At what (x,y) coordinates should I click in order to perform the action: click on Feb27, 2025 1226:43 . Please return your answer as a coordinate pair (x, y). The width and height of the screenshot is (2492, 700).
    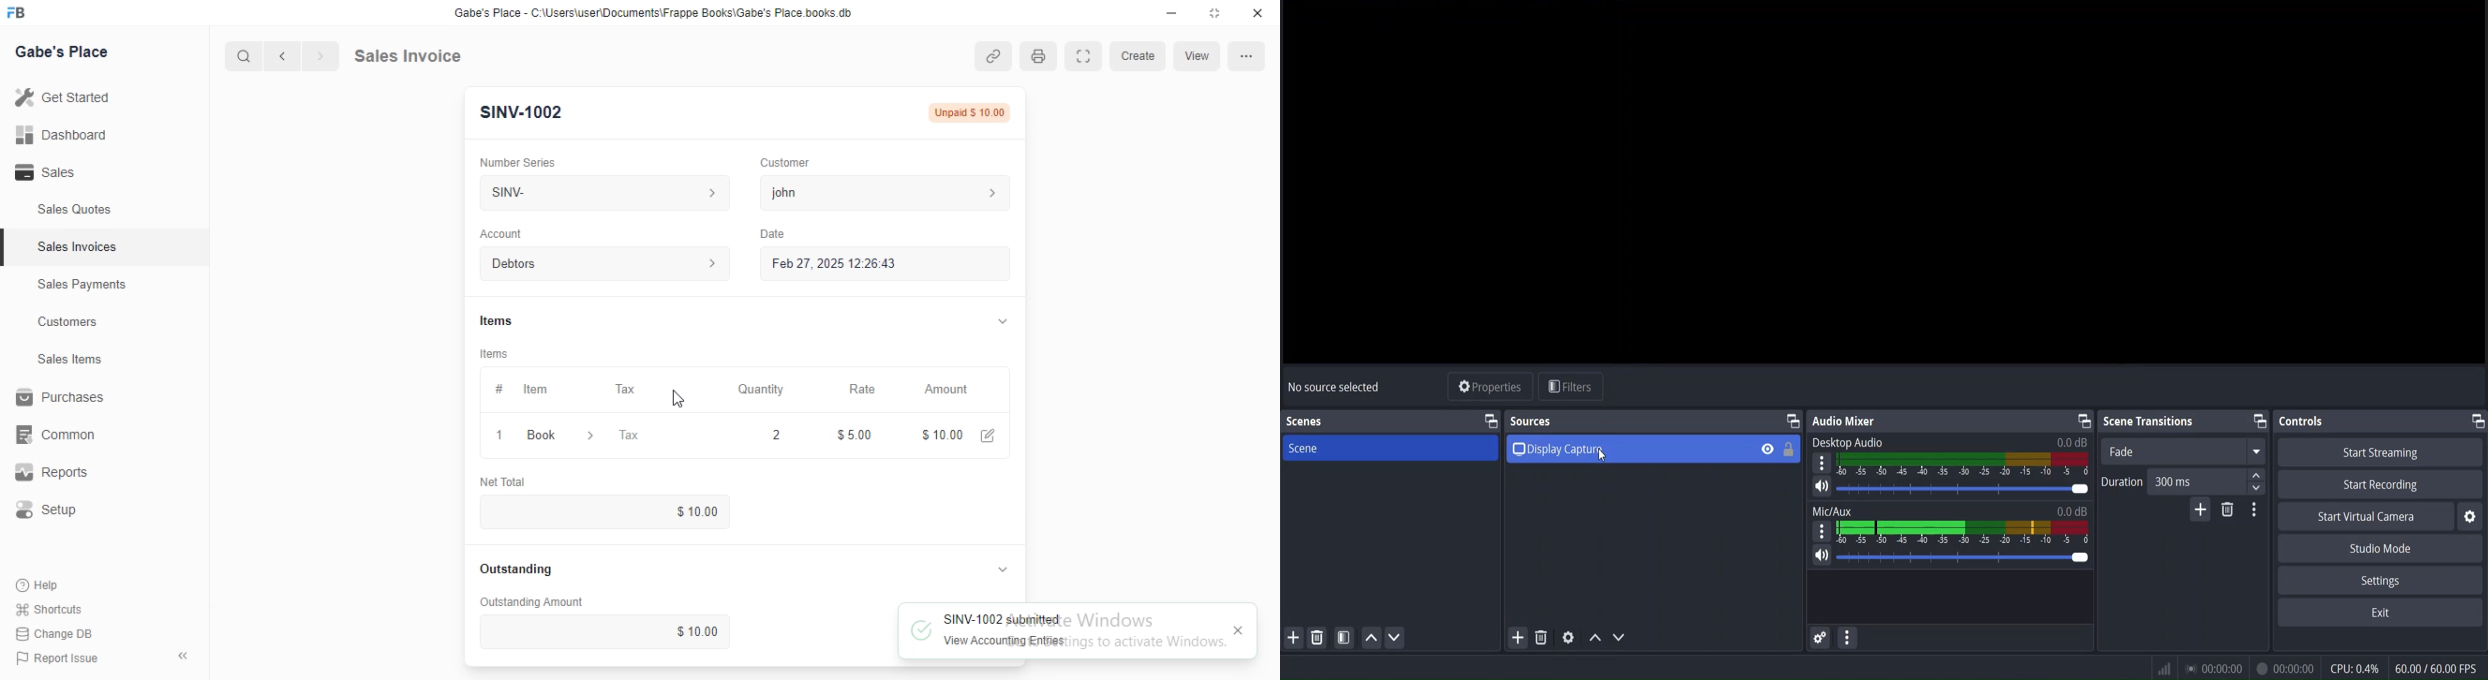
    Looking at the image, I should click on (826, 266).